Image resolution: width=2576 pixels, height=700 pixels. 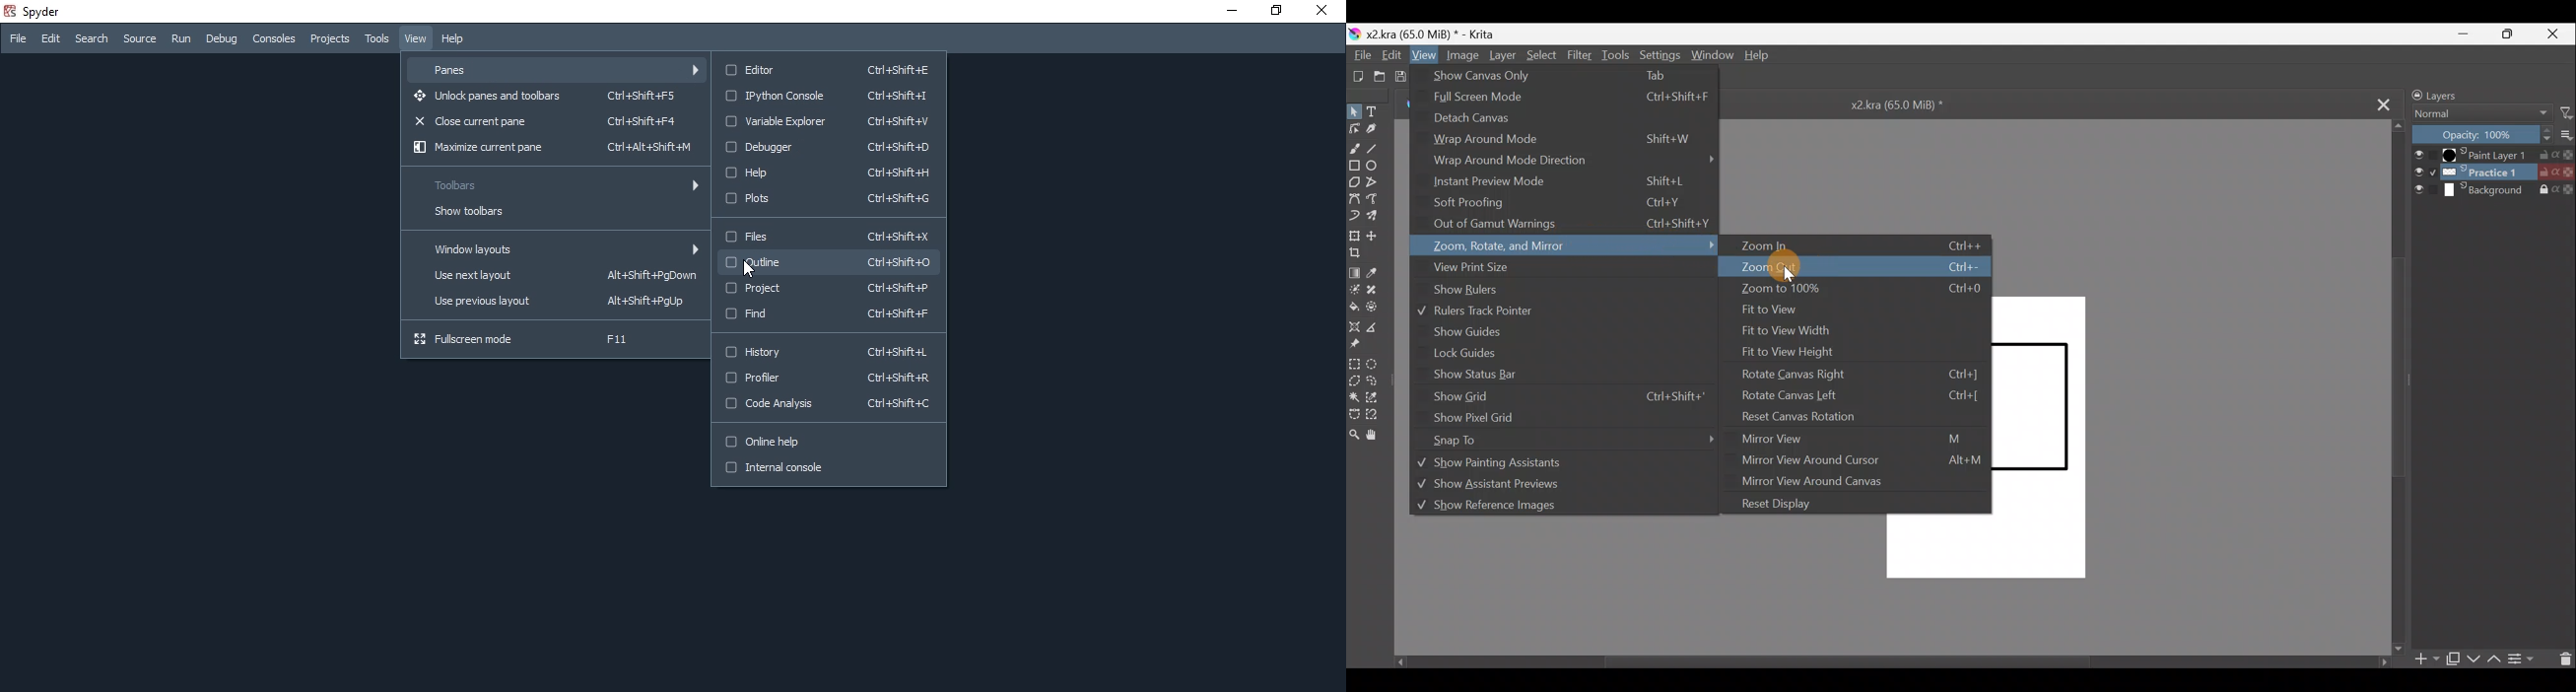 I want to click on View/change layer properties, so click(x=2522, y=657).